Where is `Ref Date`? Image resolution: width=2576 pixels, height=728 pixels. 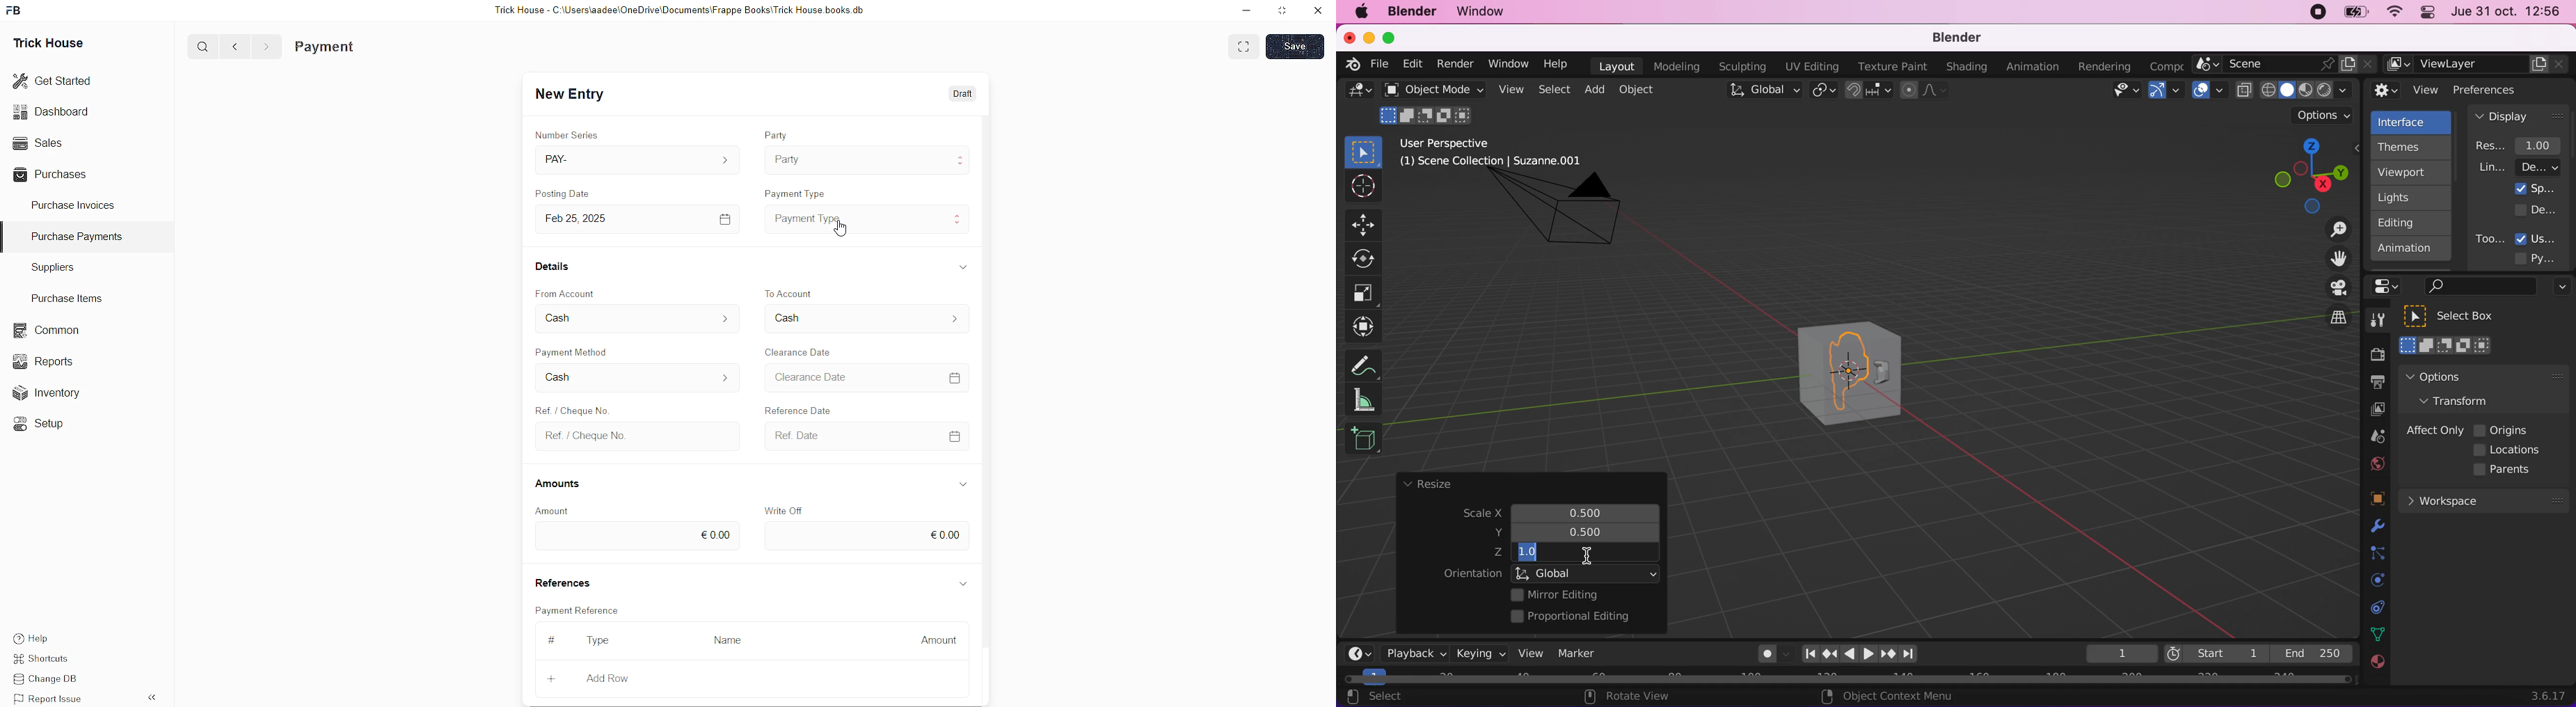
Ref Date is located at coordinates (791, 435).